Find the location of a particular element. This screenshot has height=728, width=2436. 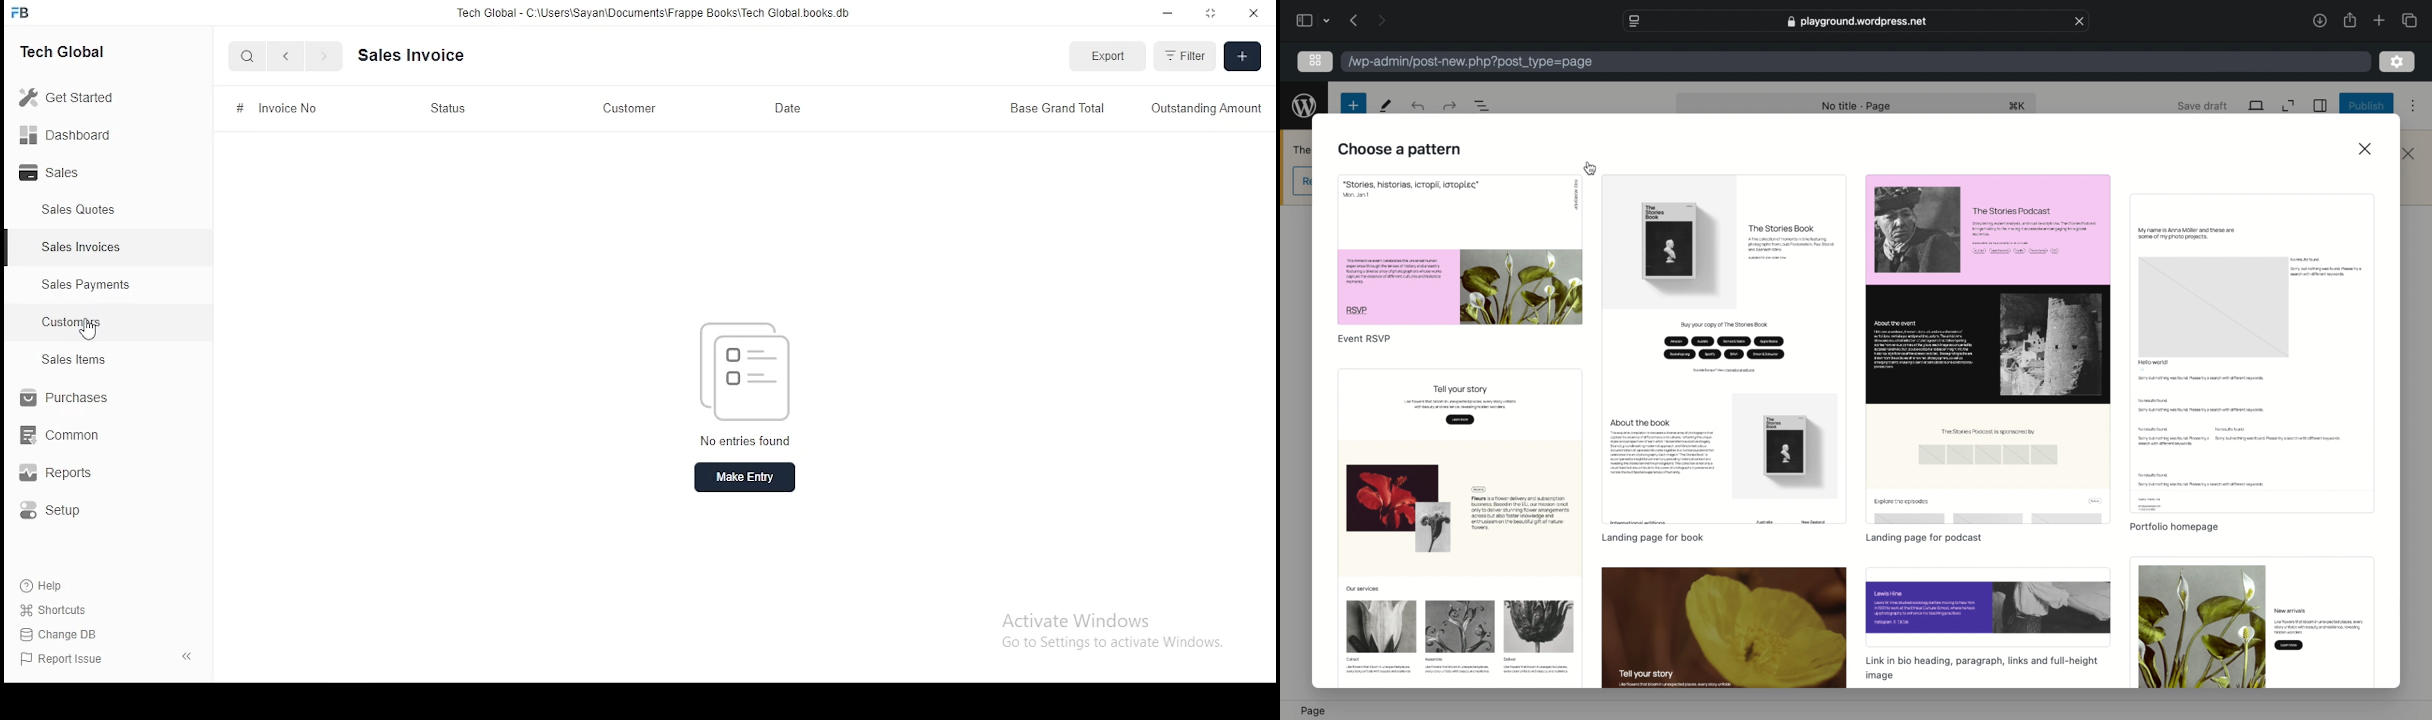

search is located at coordinates (248, 55).